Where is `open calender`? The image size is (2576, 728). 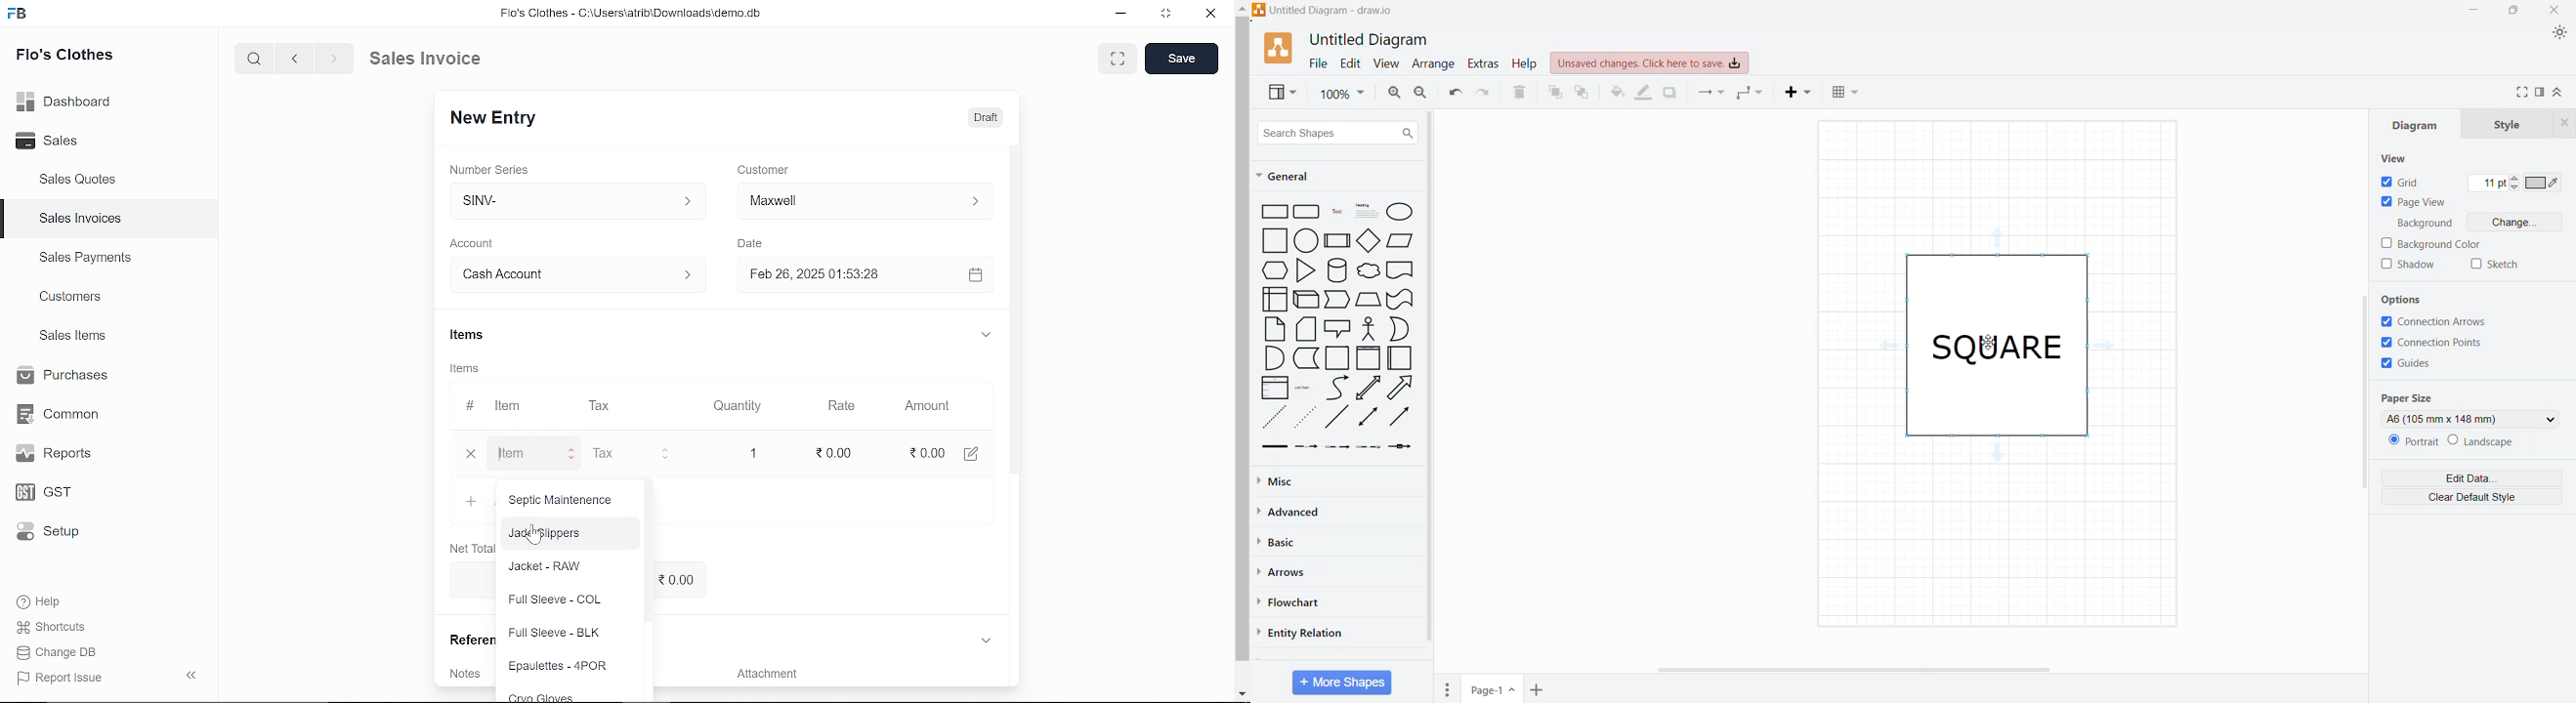
open calender is located at coordinates (983, 274).